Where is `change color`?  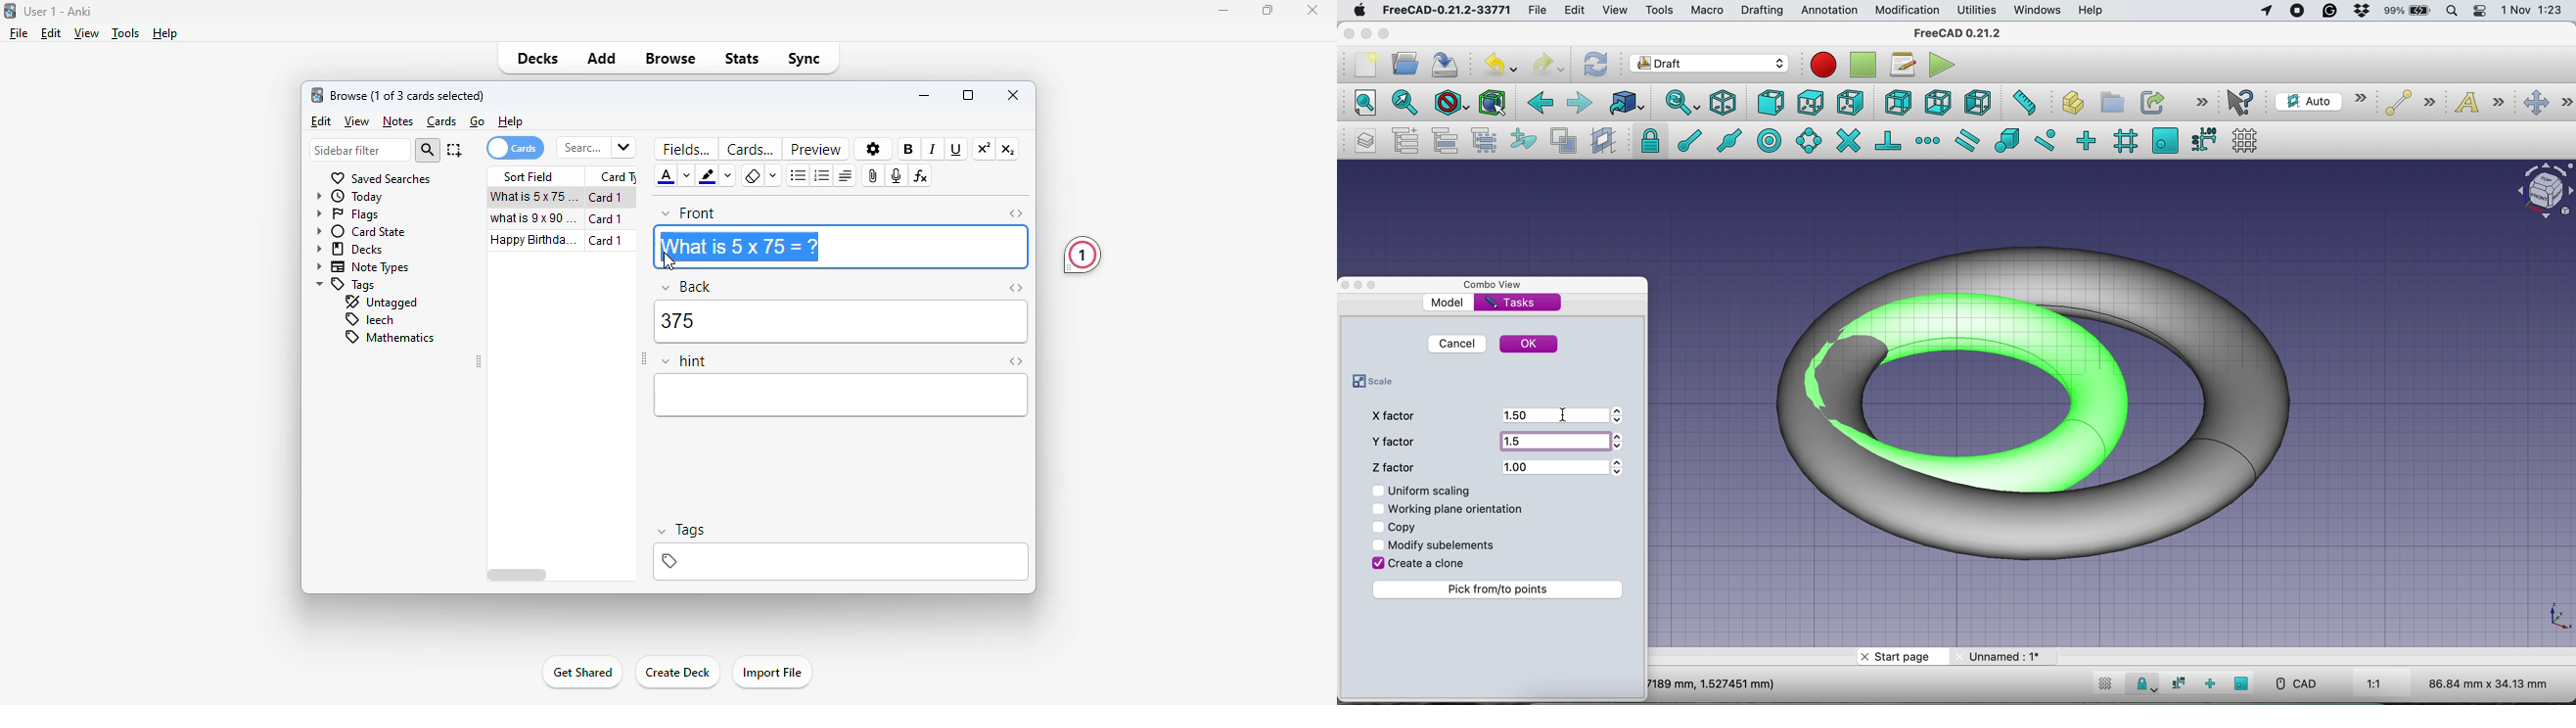 change color is located at coordinates (687, 177).